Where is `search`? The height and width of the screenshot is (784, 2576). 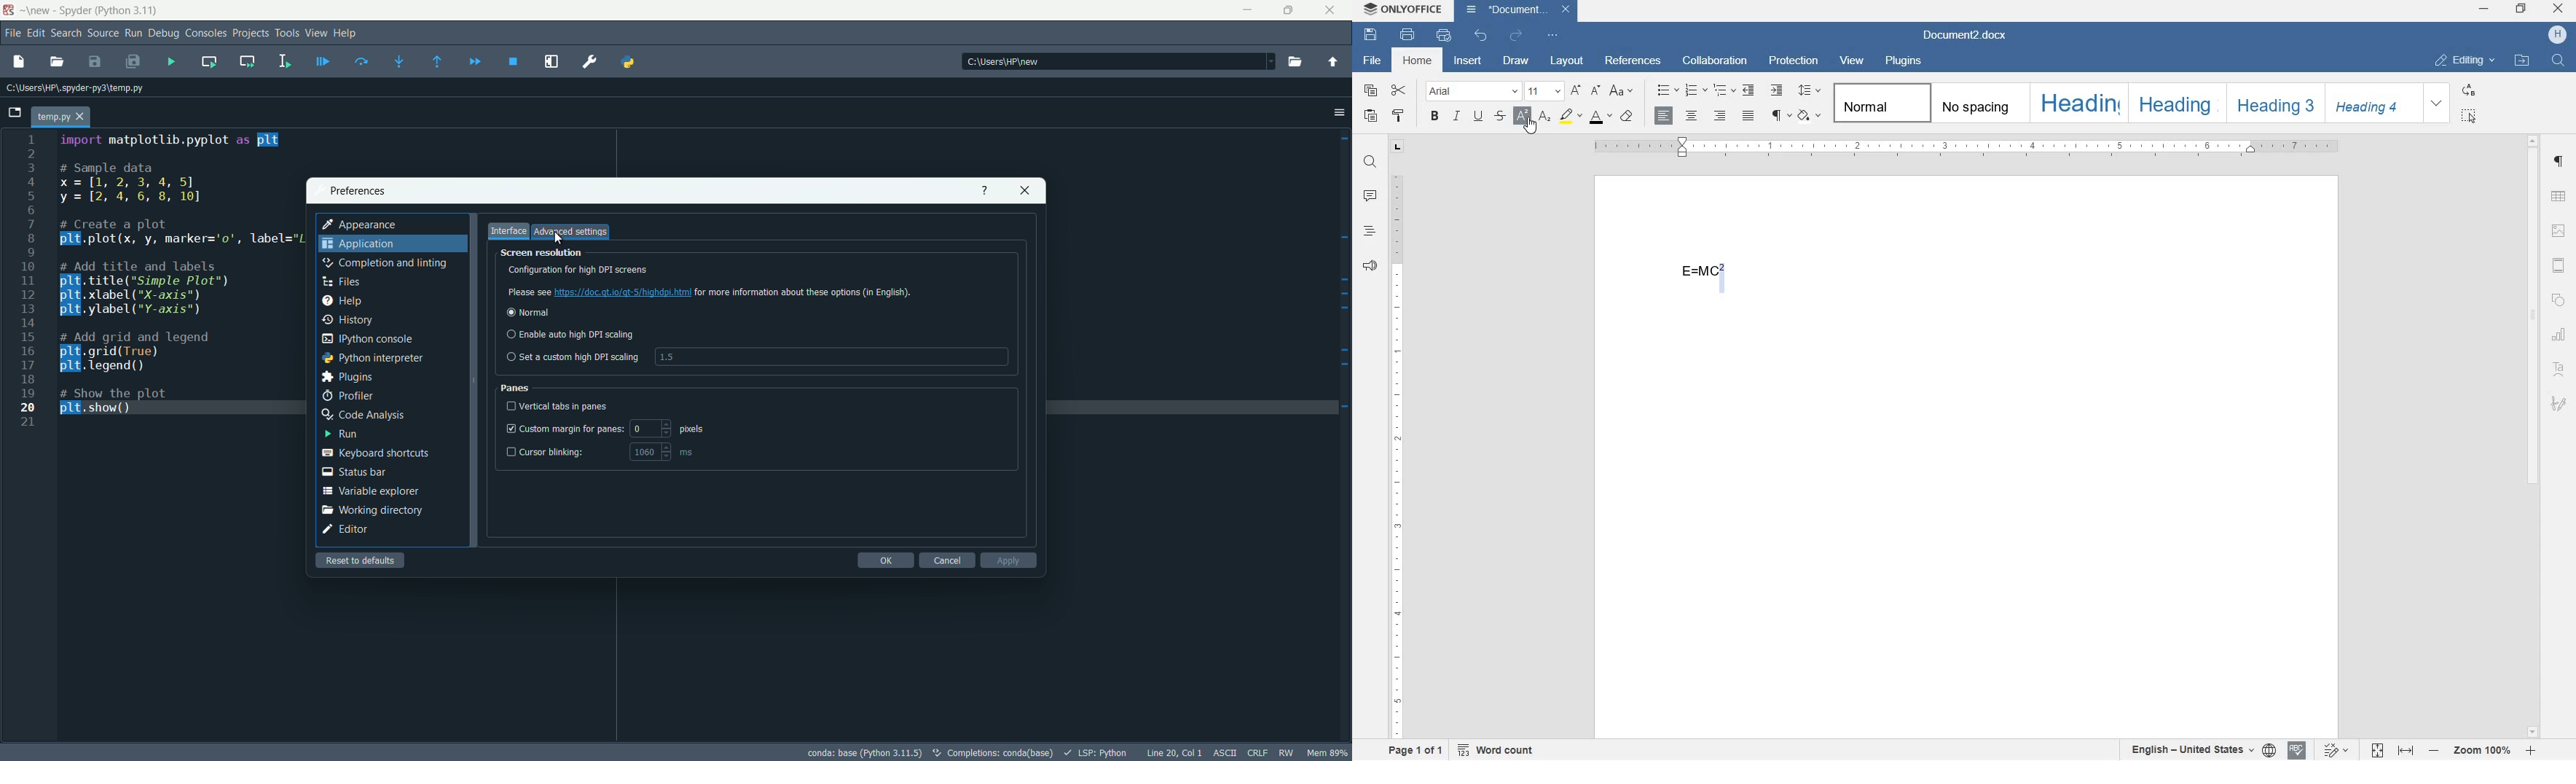
search is located at coordinates (65, 32).